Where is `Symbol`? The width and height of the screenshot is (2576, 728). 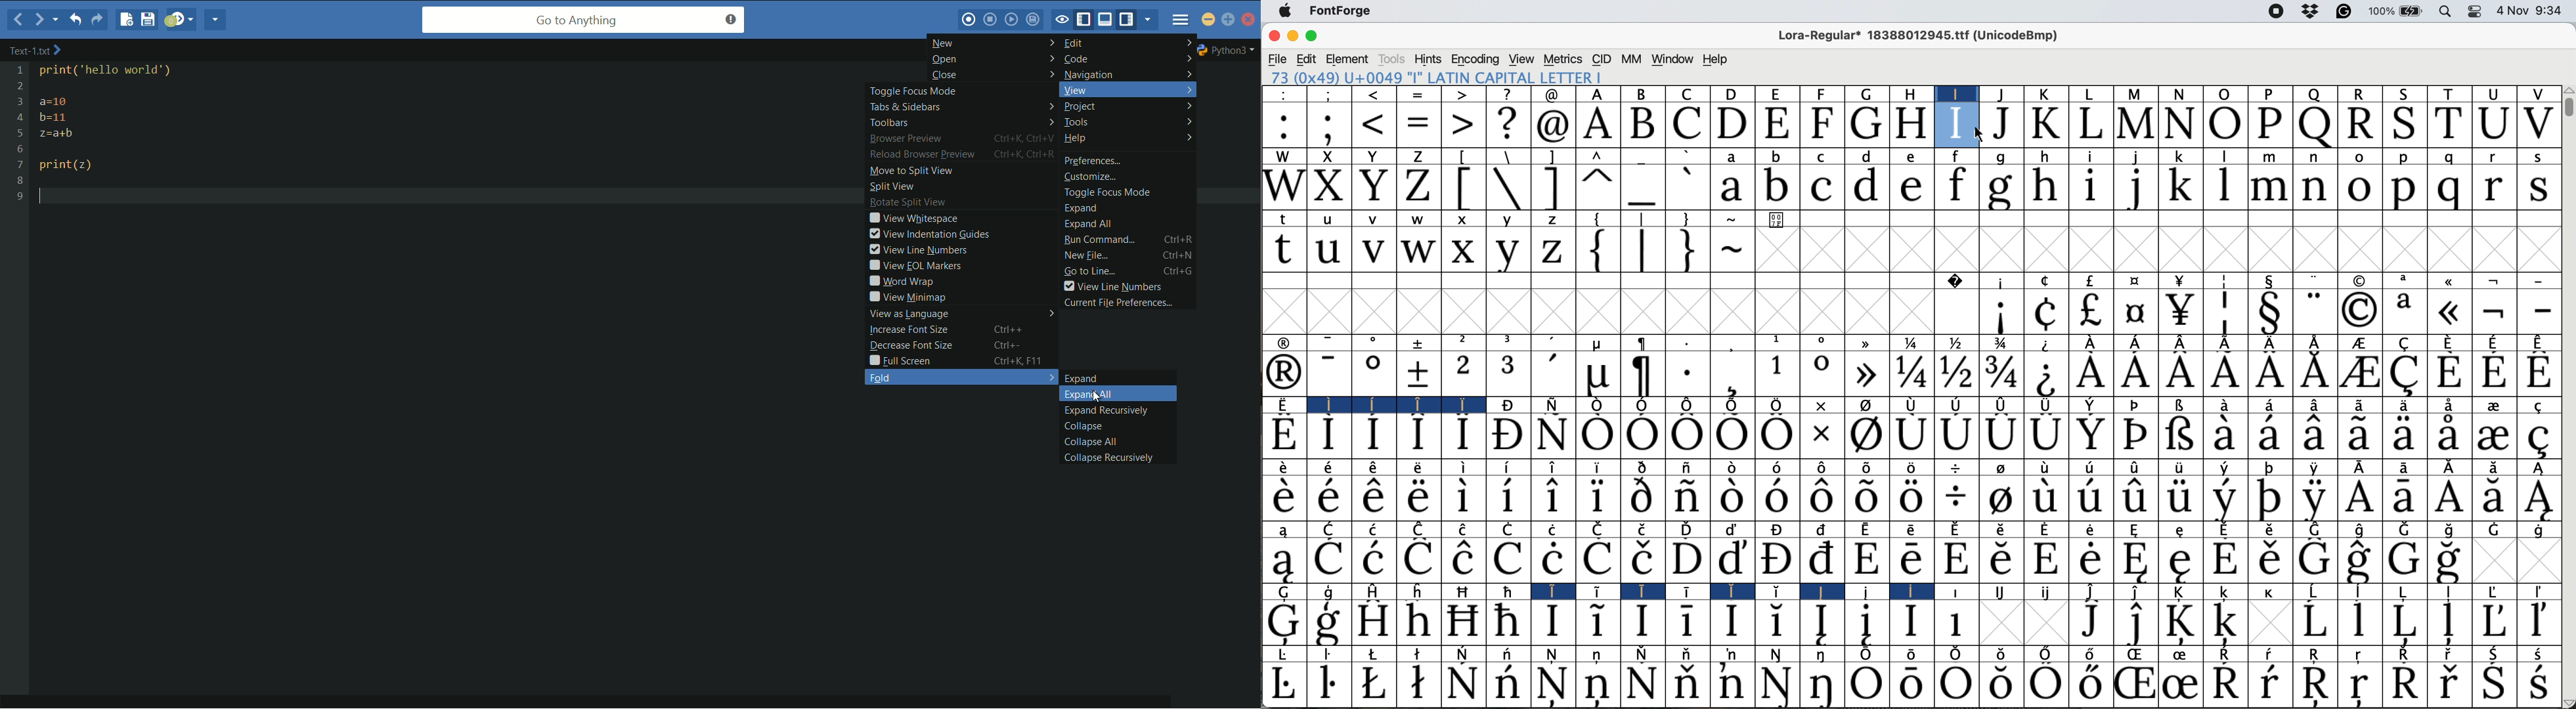
Symbol is located at coordinates (1556, 404).